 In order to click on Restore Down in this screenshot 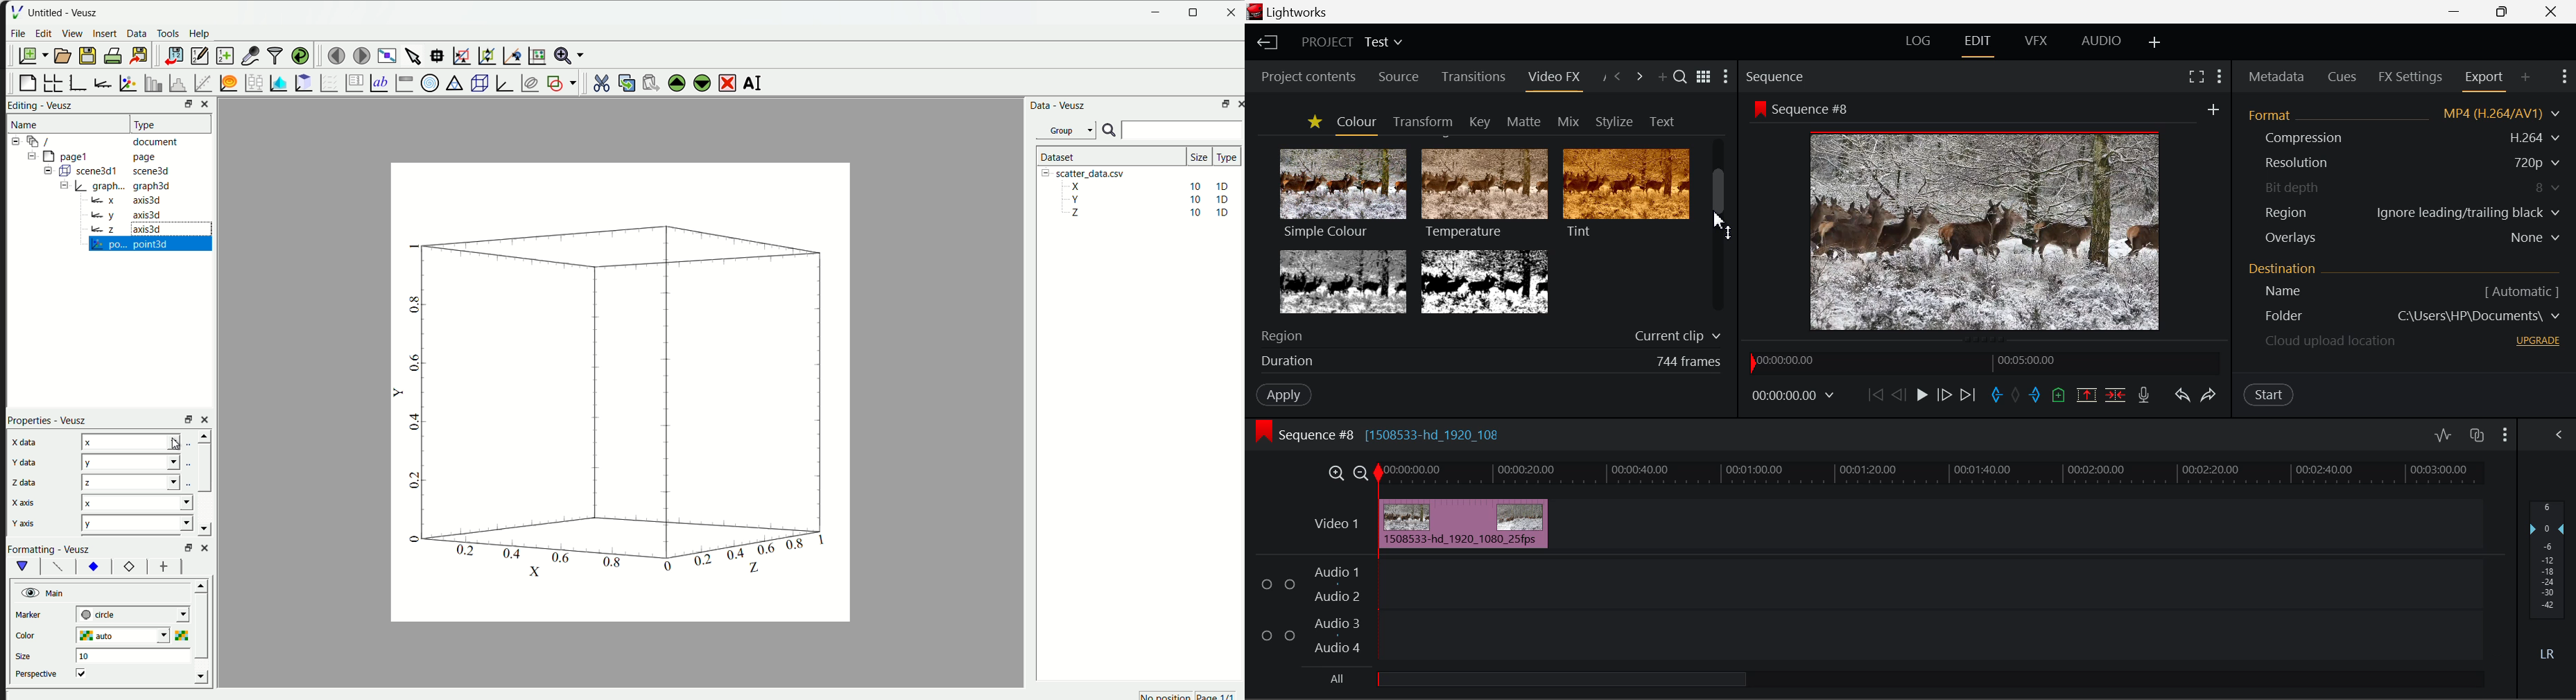, I will do `click(2455, 10)`.